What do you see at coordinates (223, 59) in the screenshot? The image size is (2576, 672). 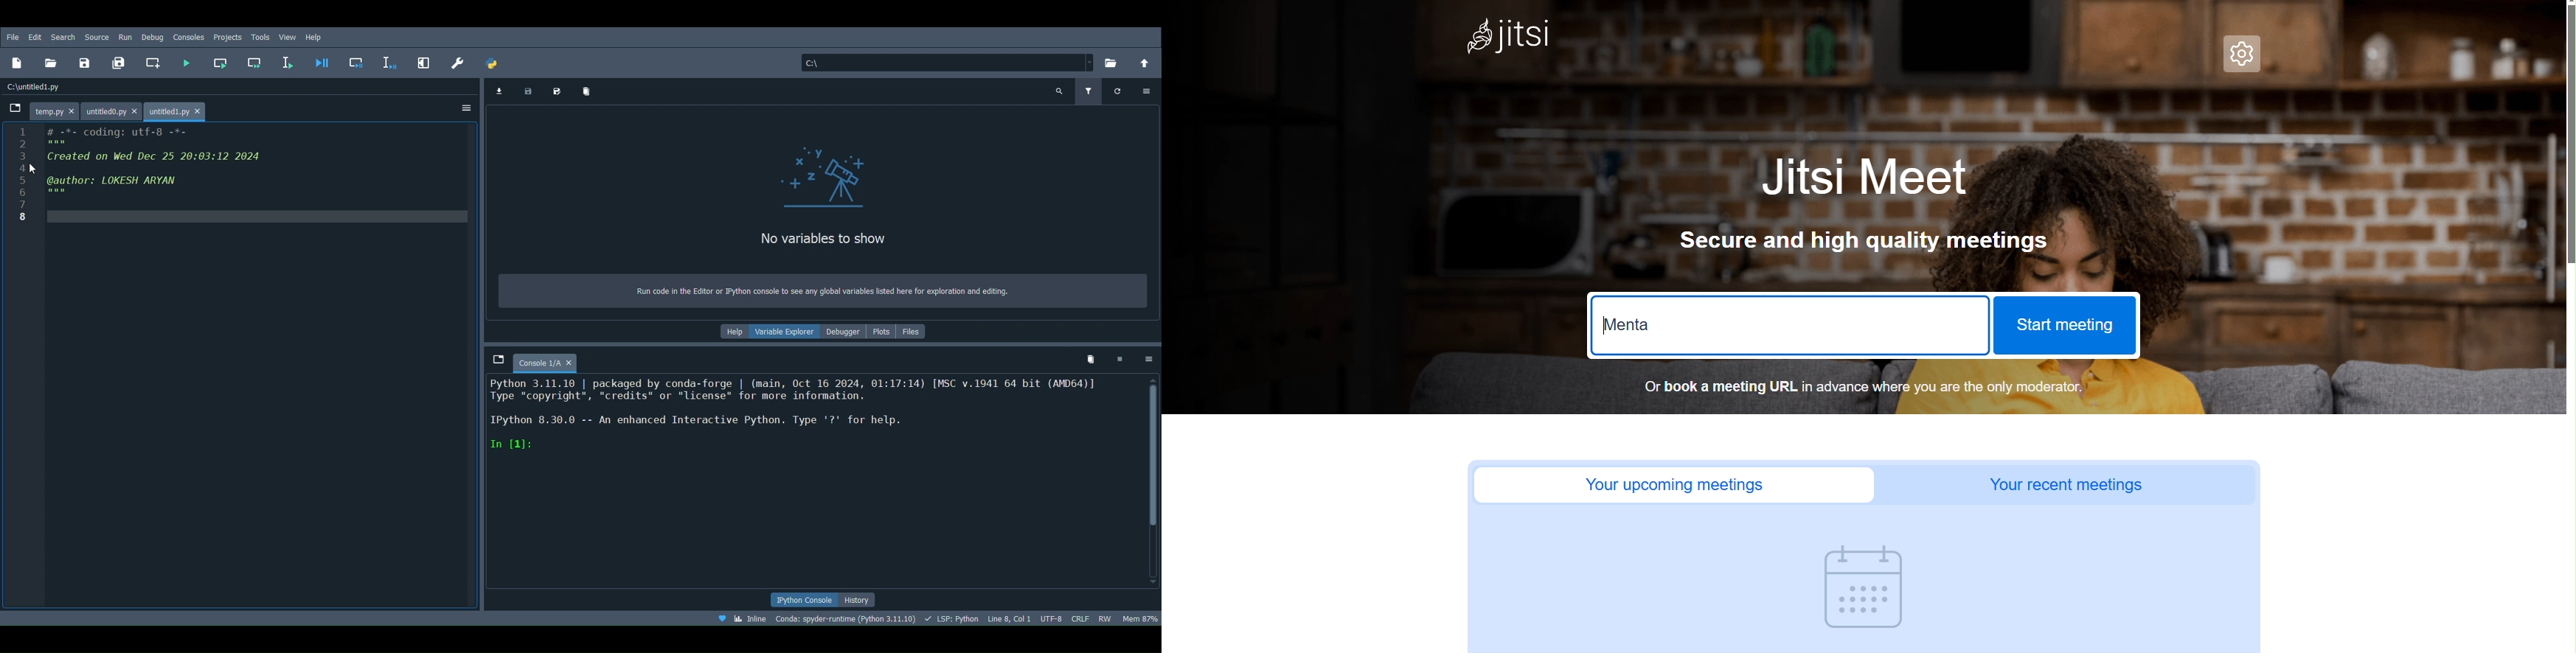 I see `Run current cell (Ctrl + Return)` at bounding box center [223, 59].